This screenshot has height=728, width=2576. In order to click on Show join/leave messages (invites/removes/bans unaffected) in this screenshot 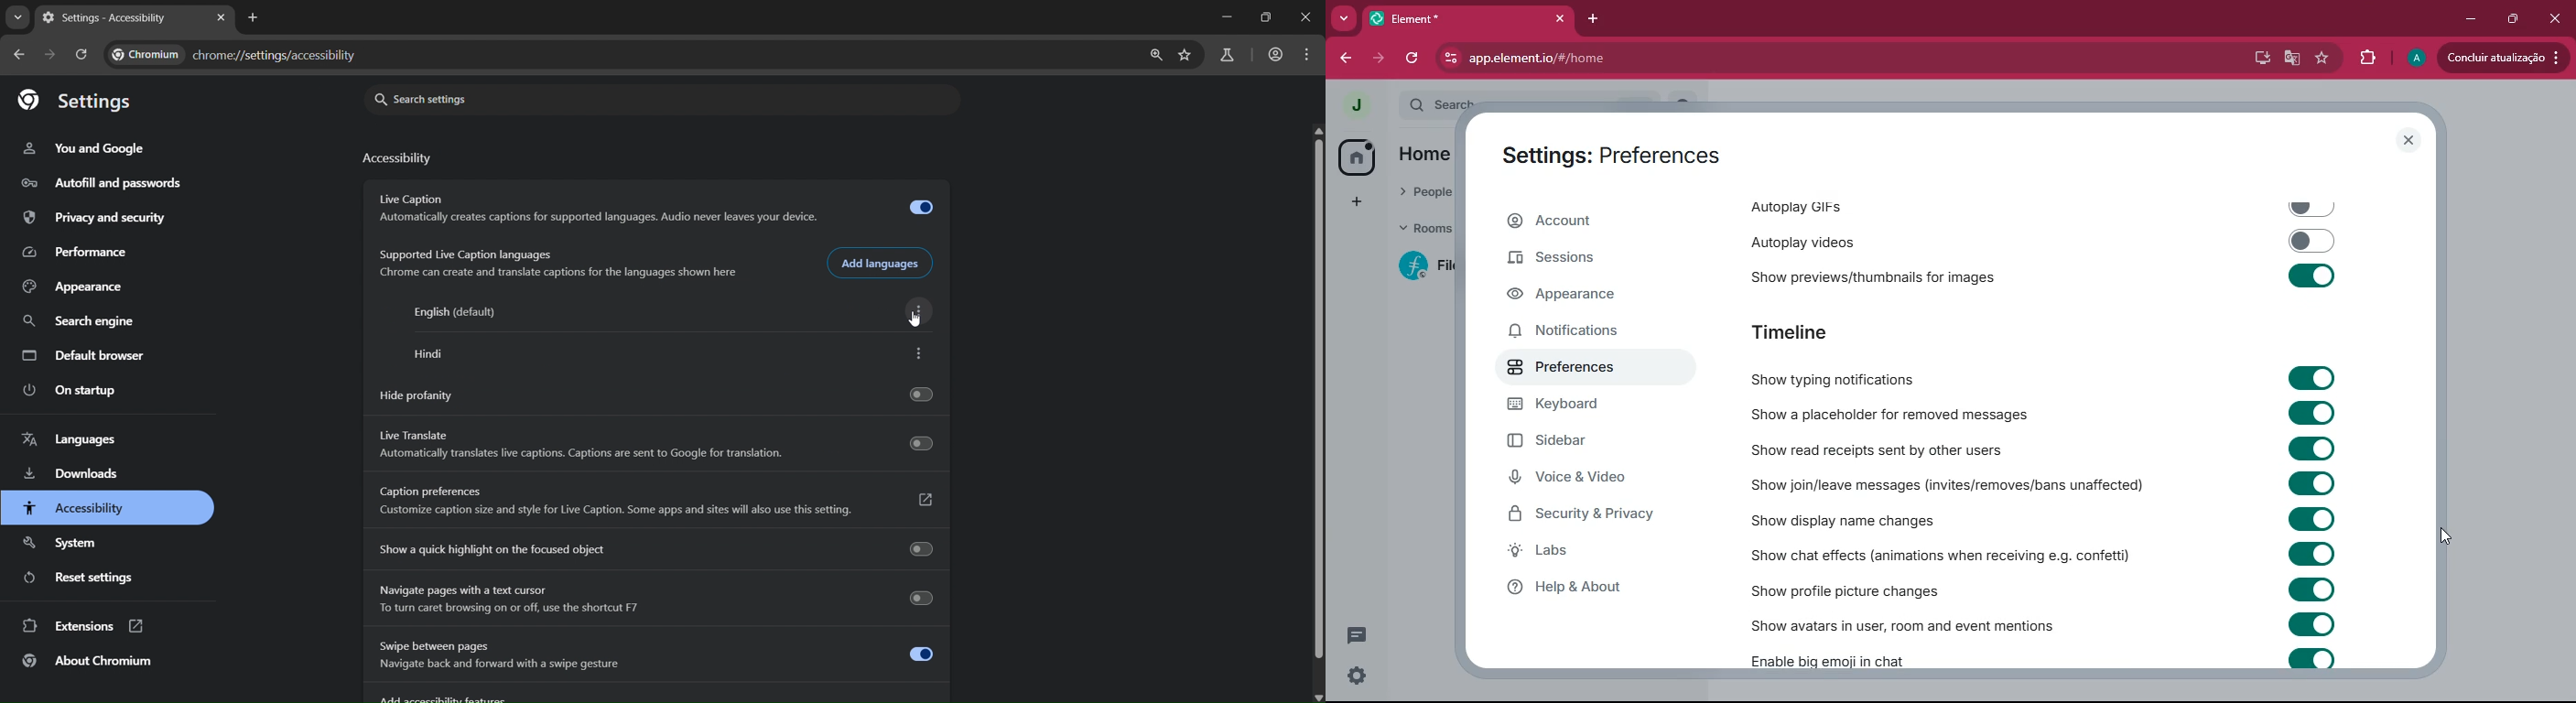, I will do `click(2049, 483)`.